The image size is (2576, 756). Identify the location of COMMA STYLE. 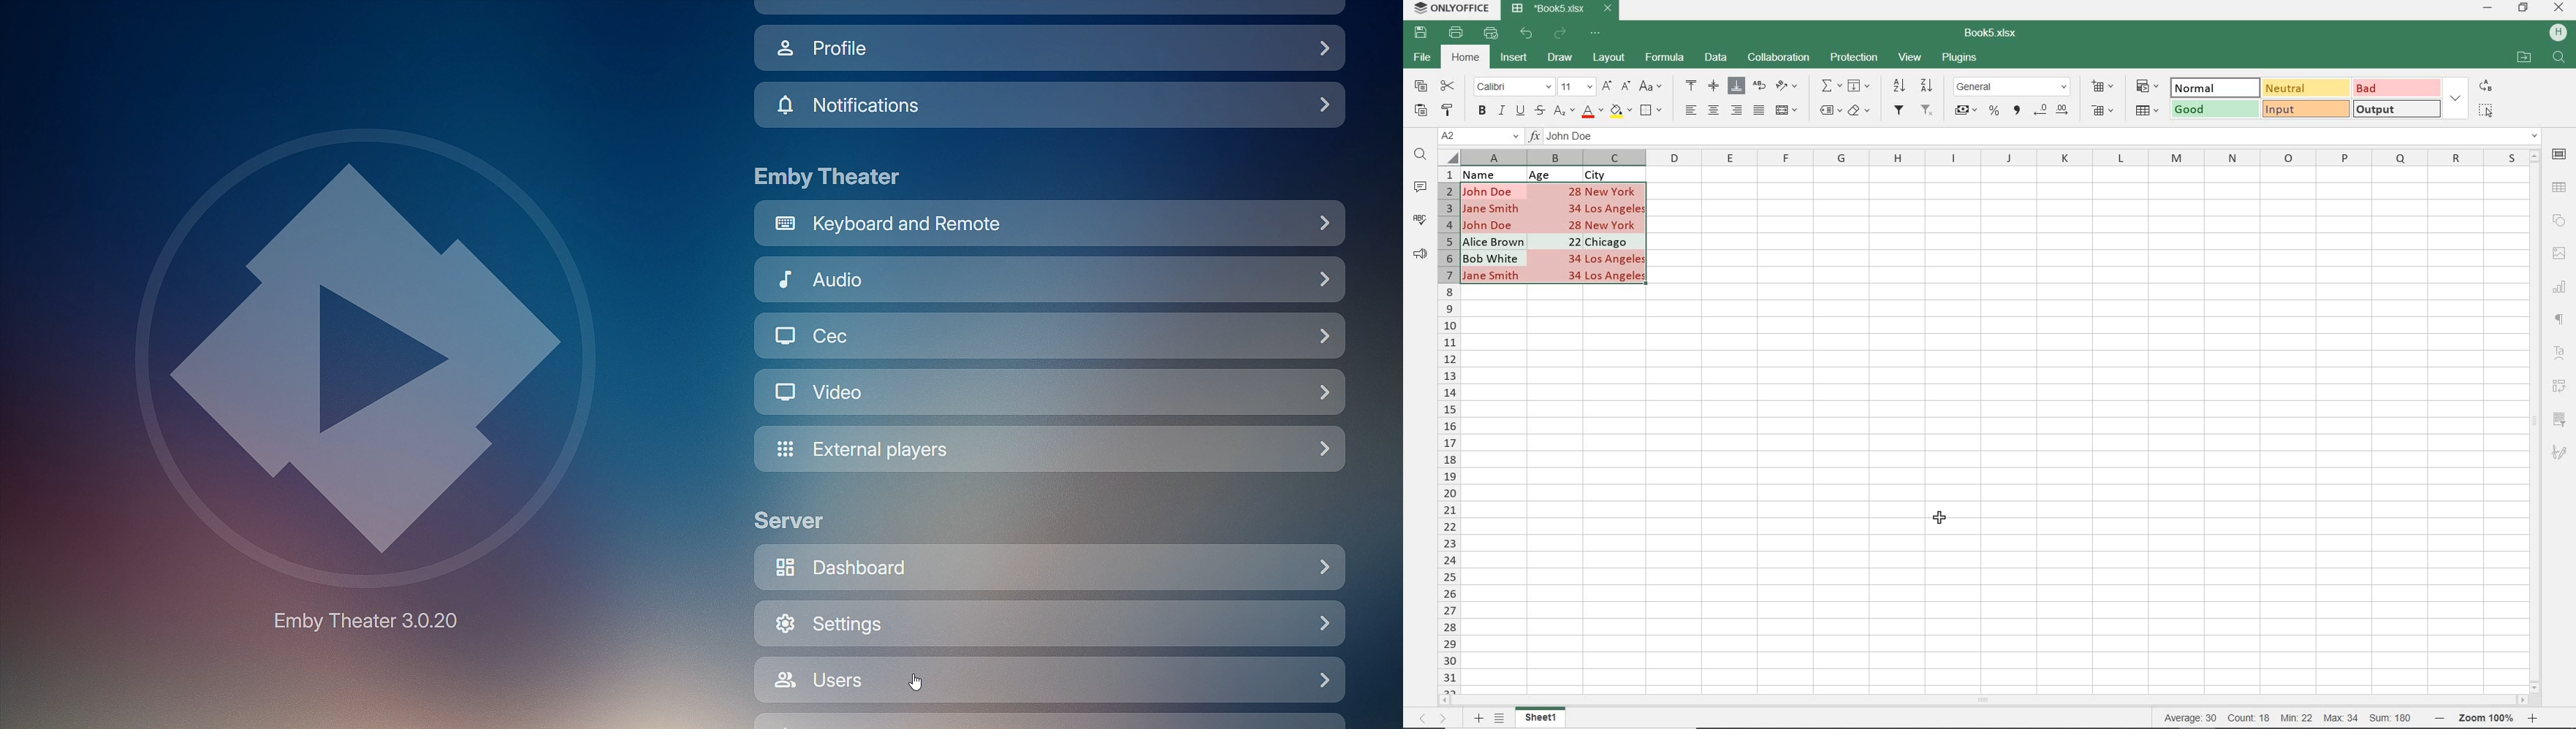
(2016, 110).